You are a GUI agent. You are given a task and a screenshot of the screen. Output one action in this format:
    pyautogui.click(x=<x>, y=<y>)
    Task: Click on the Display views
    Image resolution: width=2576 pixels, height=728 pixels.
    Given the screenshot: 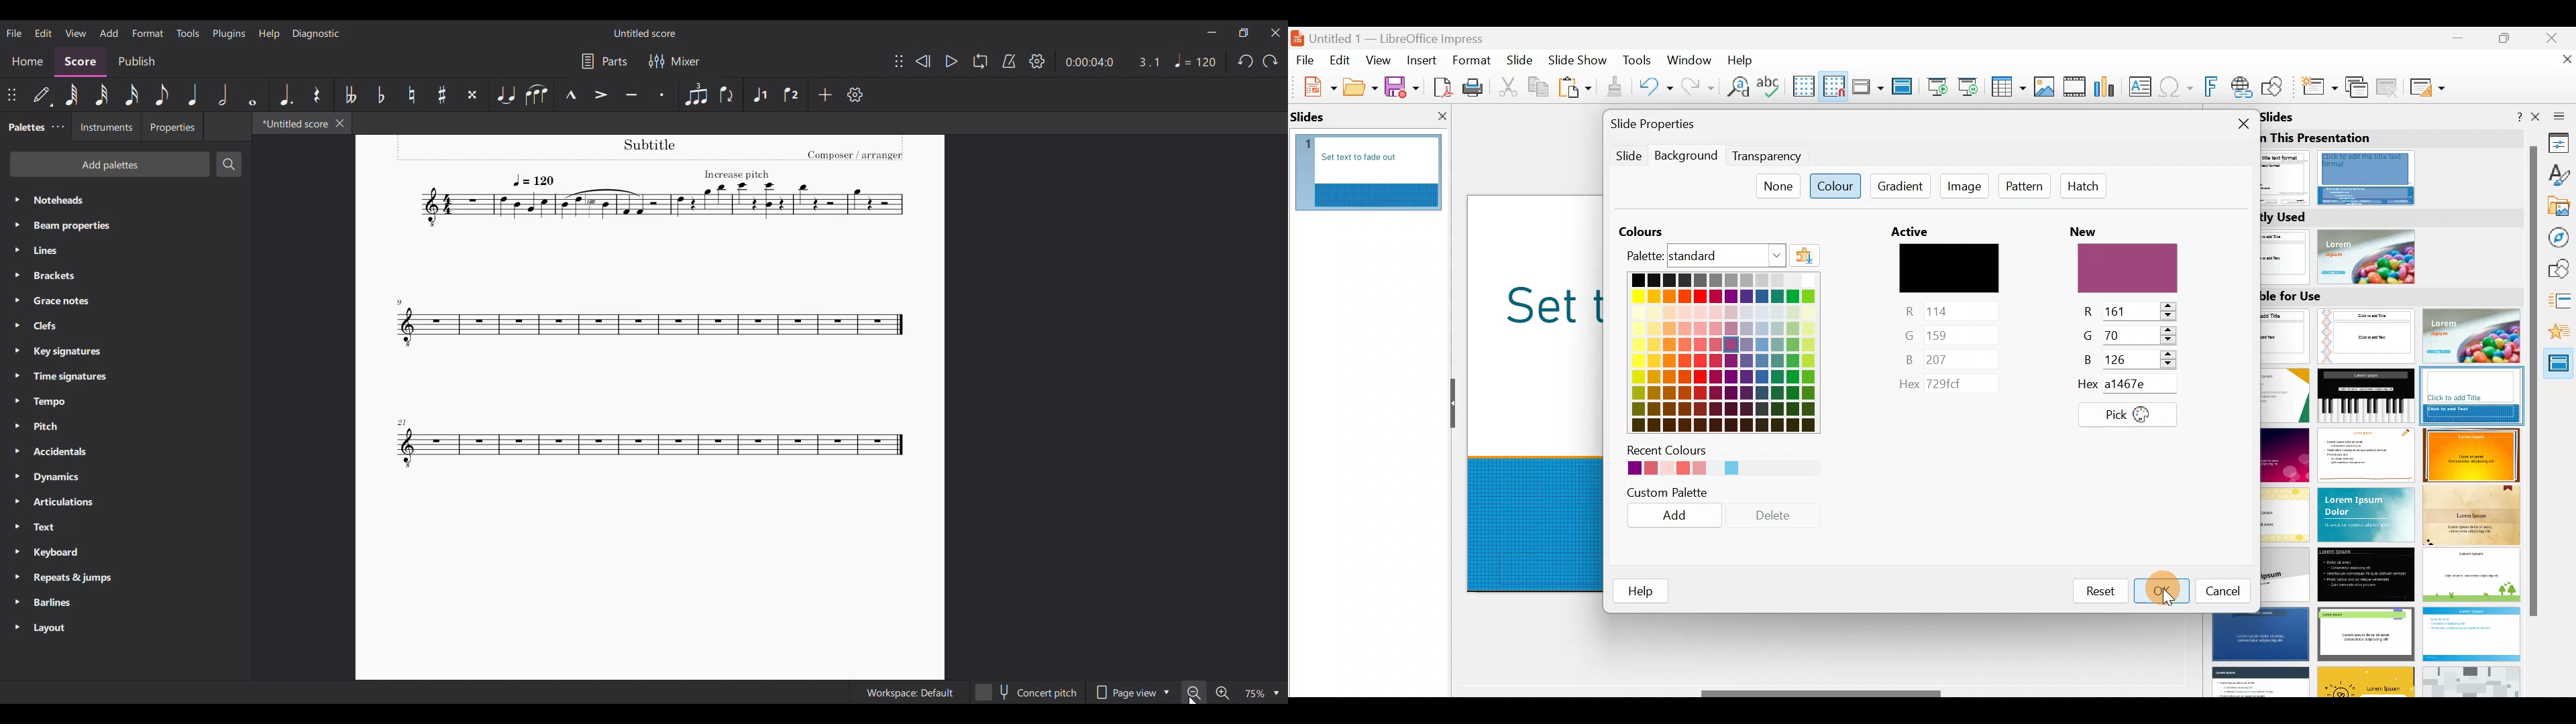 What is the action you would take?
    pyautogui.click(x=1867, y=86)
    